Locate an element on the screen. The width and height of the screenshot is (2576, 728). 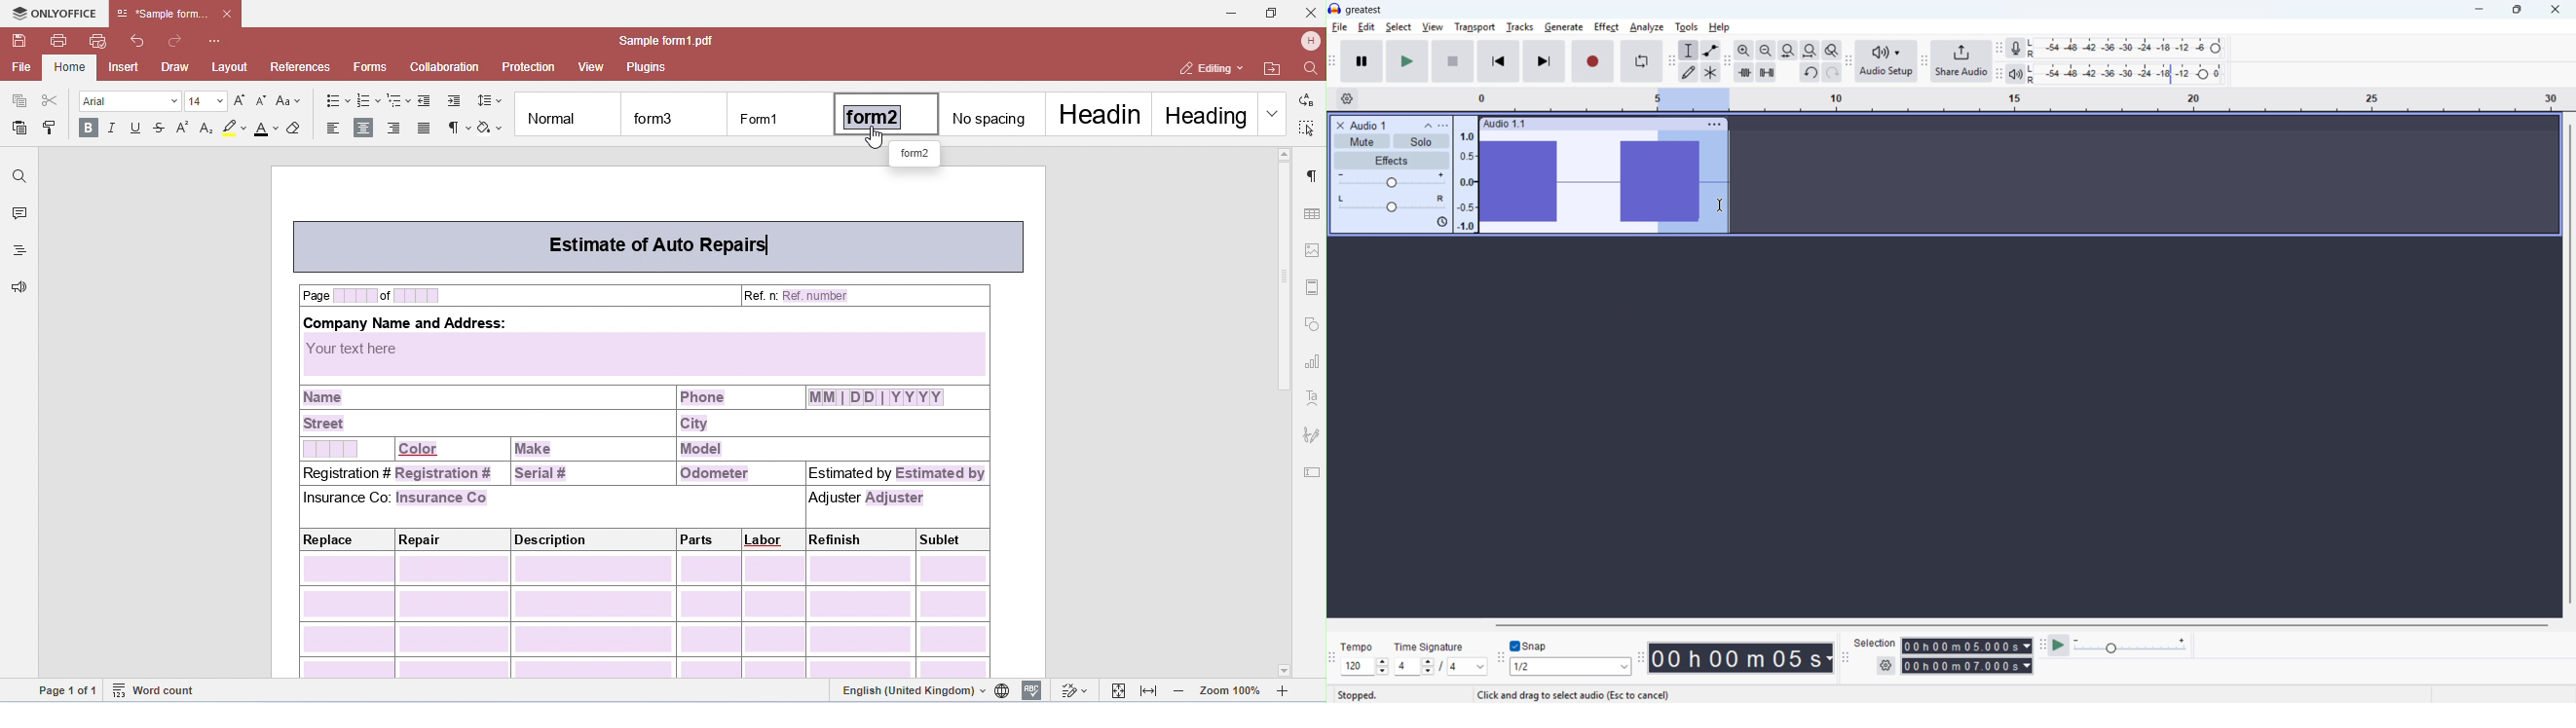
Selection start time  is located at coordinates (1968, 646).